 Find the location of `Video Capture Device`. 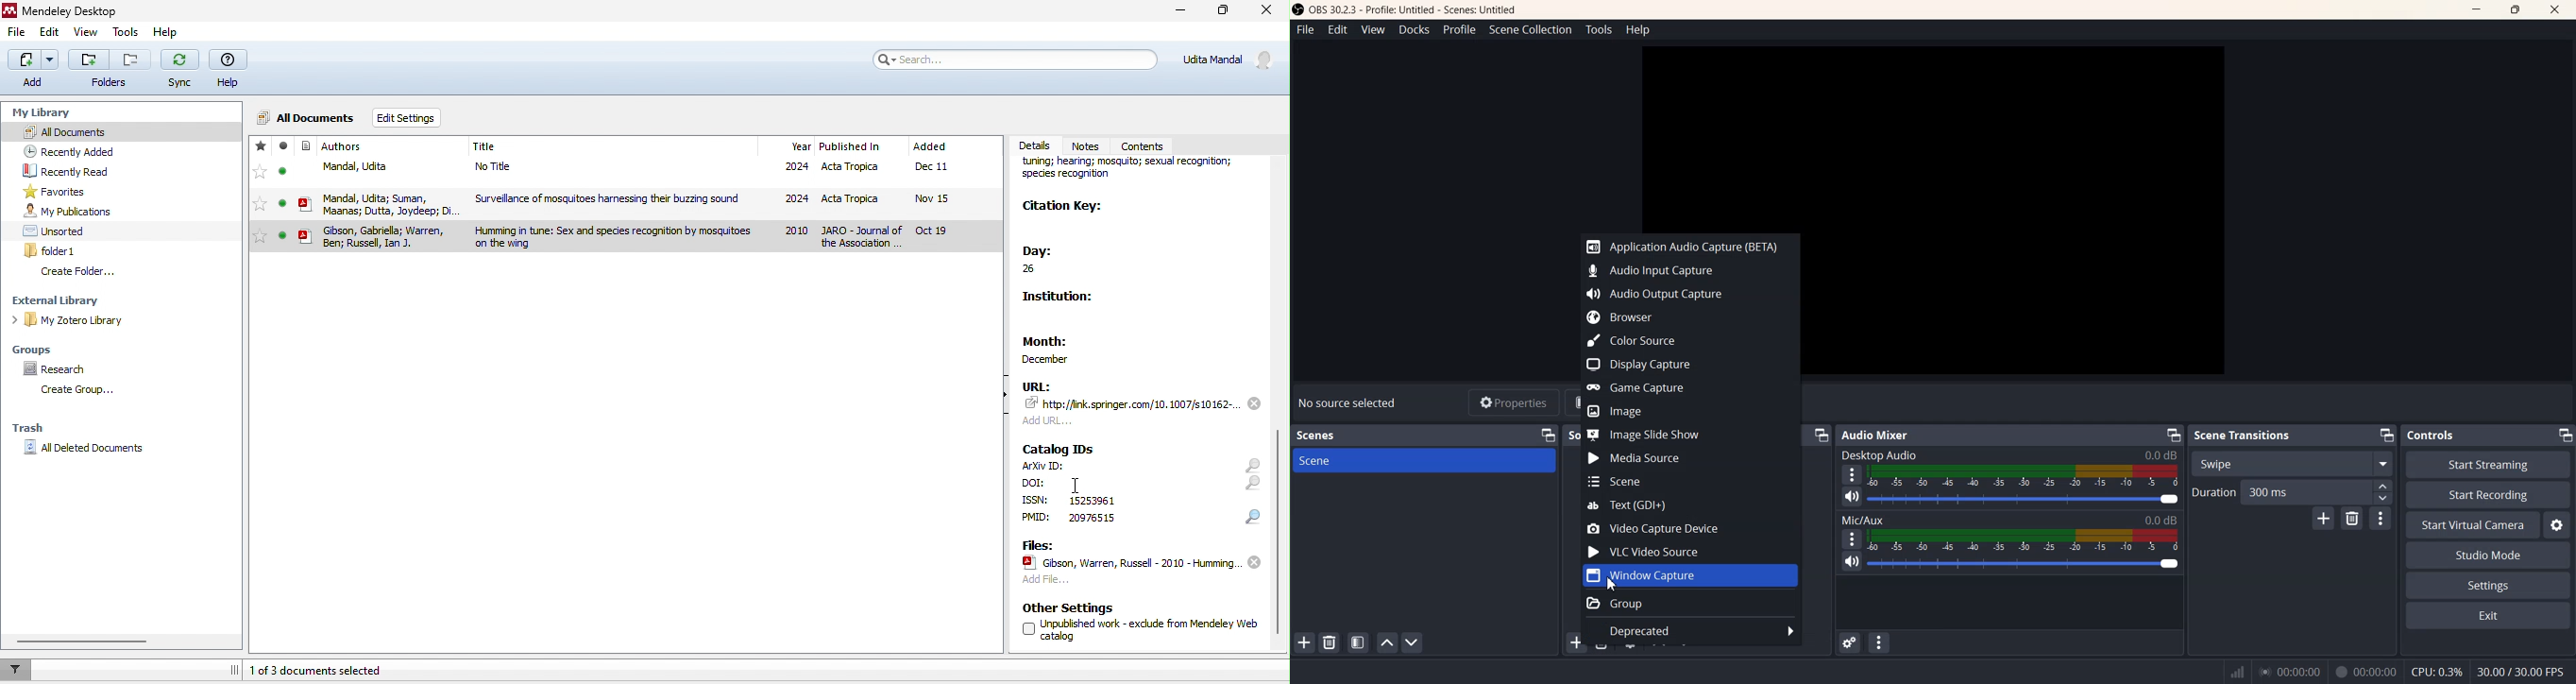

Video Capture Device is located at coordinates (1689, 528).